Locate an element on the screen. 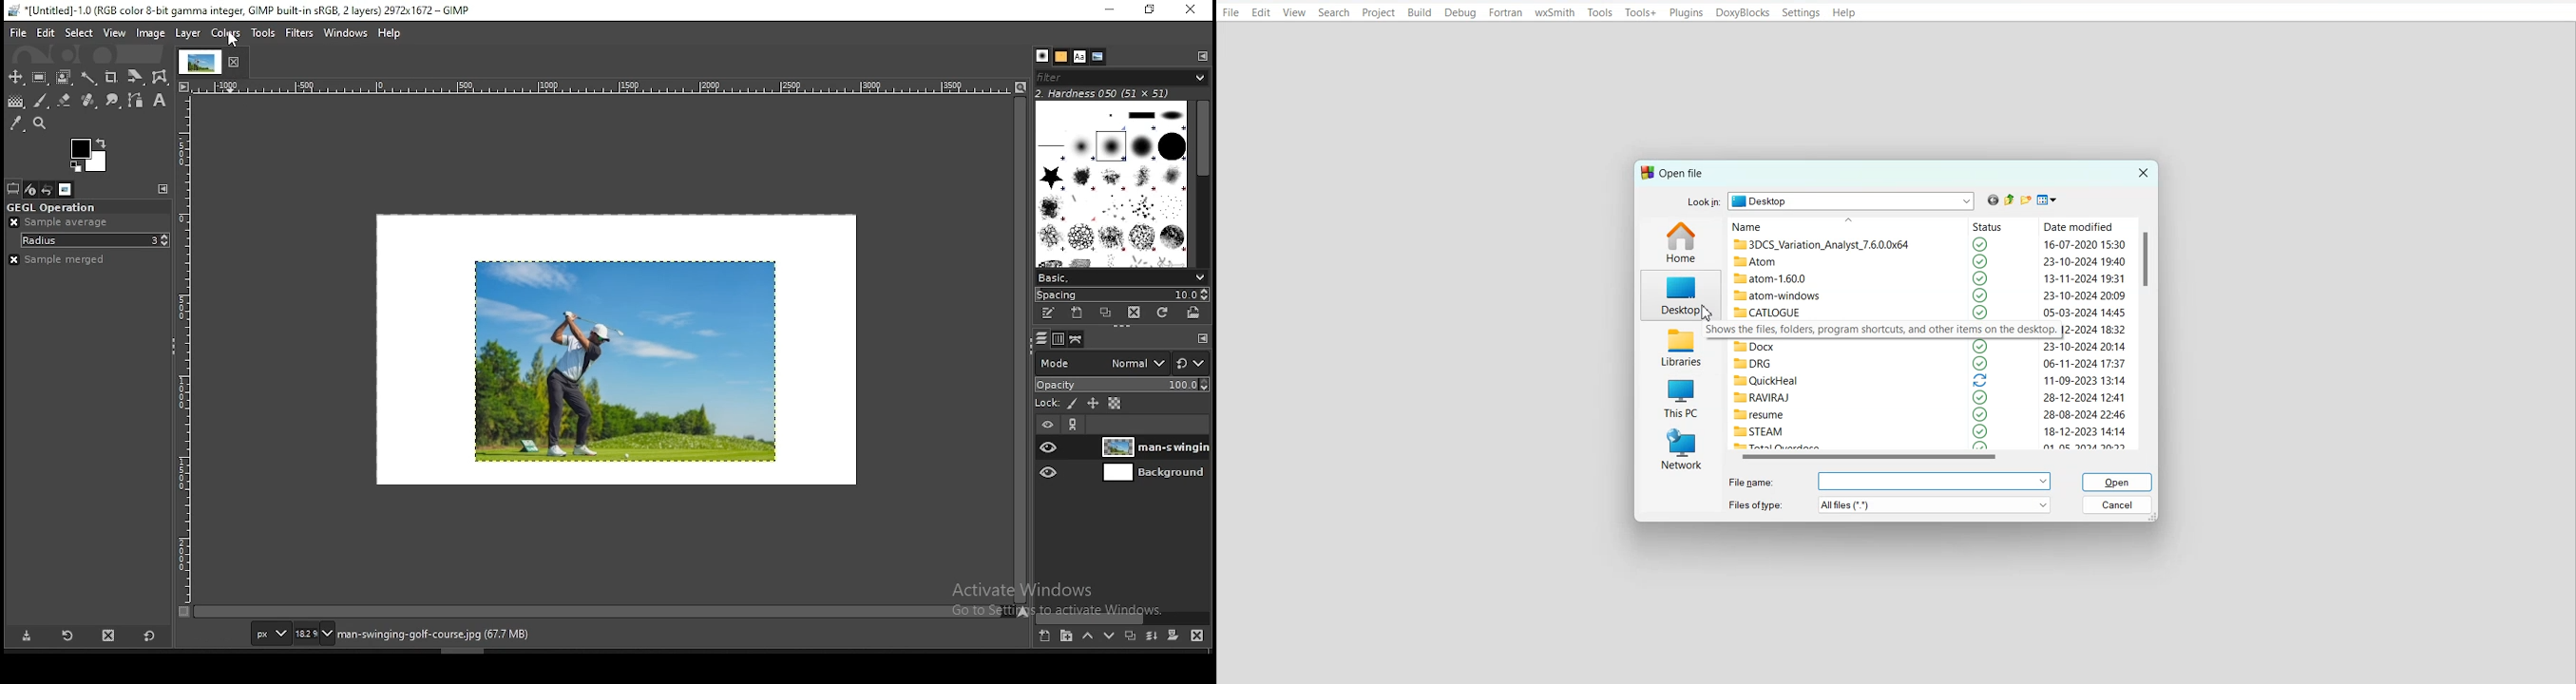  horizontal scale is located at coordinates (185, 351).